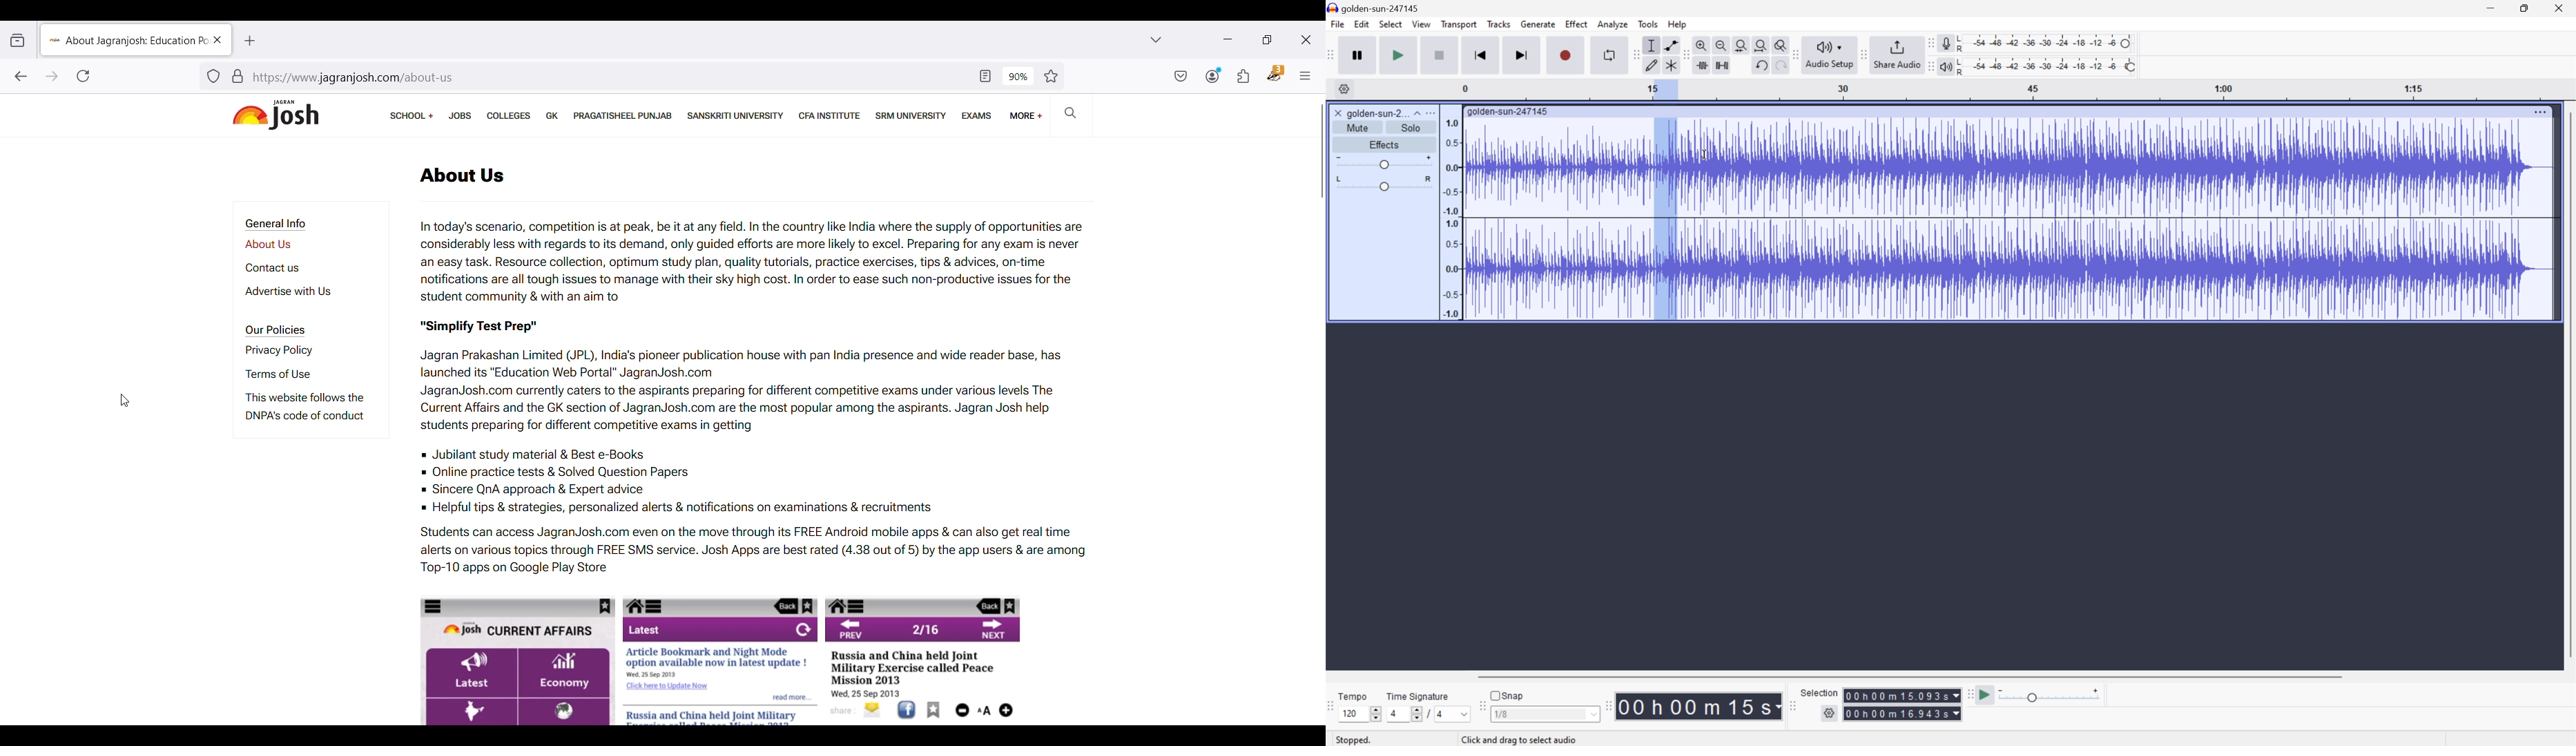  Describe the element at coordinates (1353, 696) in the screenshot. I see `Tempo` at that location.